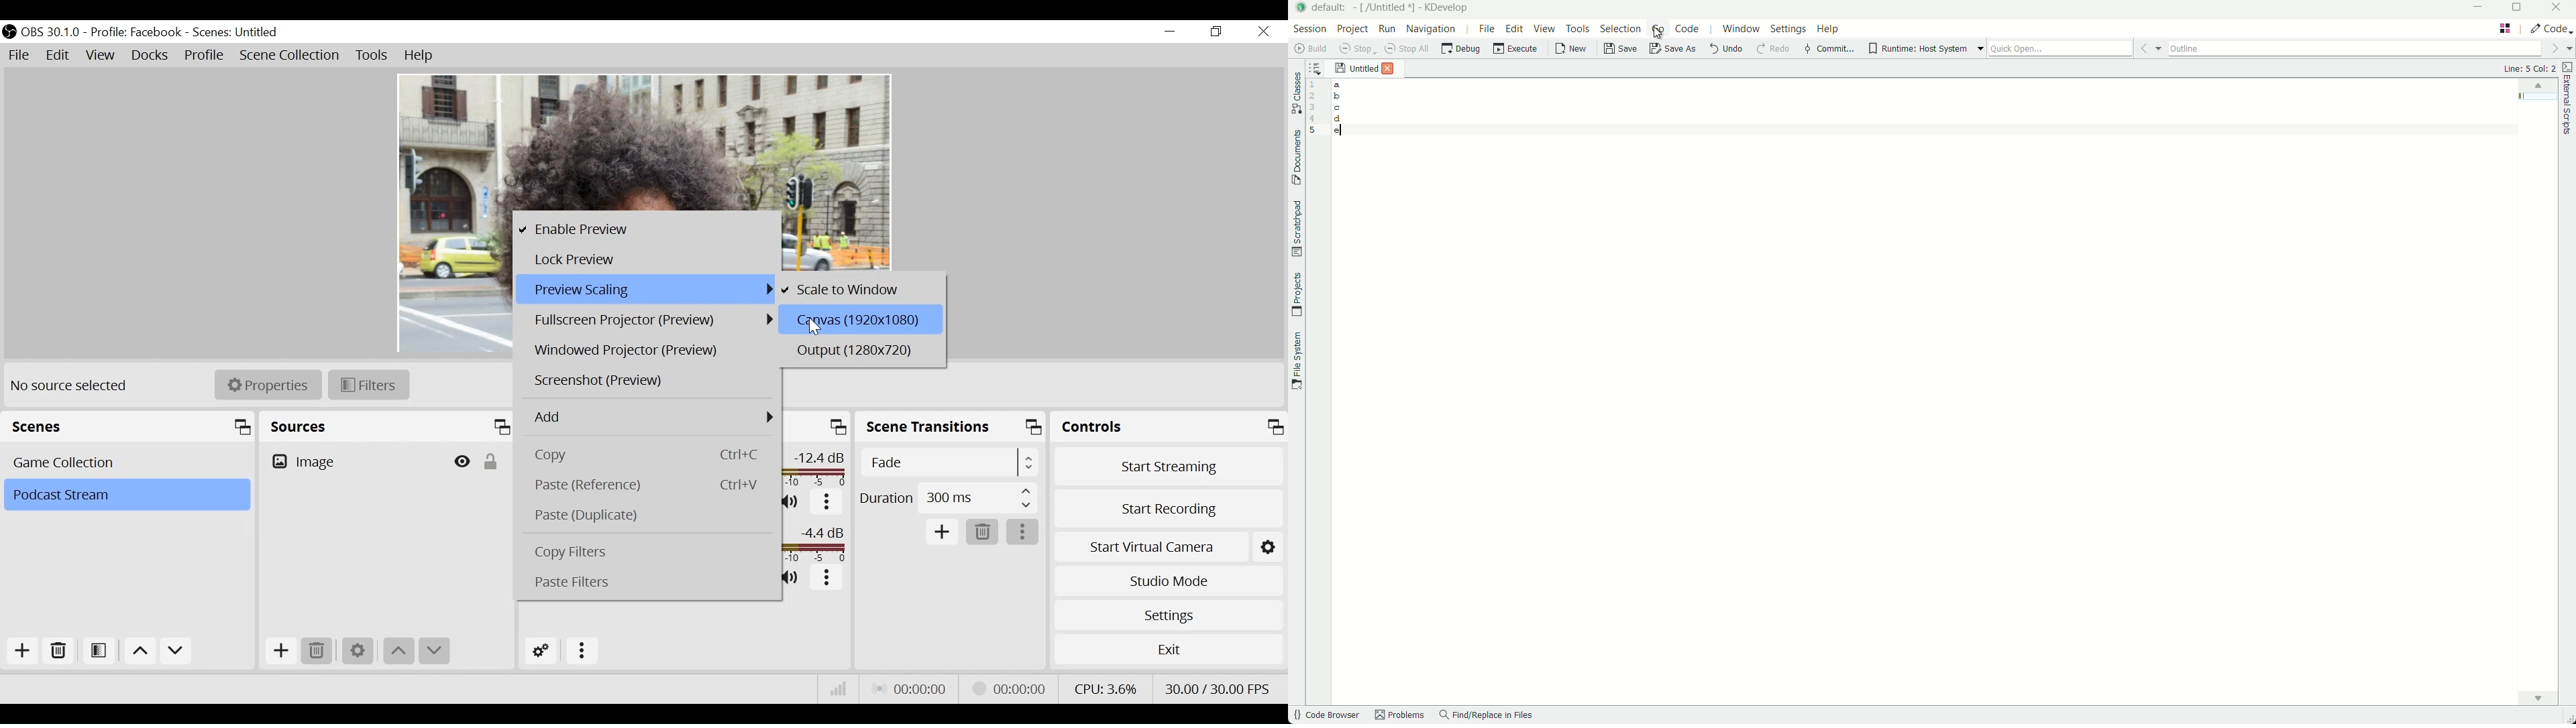 Image resolution: width=2576 pixels, height=728 pixels. Describe the element at coordinates (647, 290) in the screenshot. I see `Preview Scaling` at that location.